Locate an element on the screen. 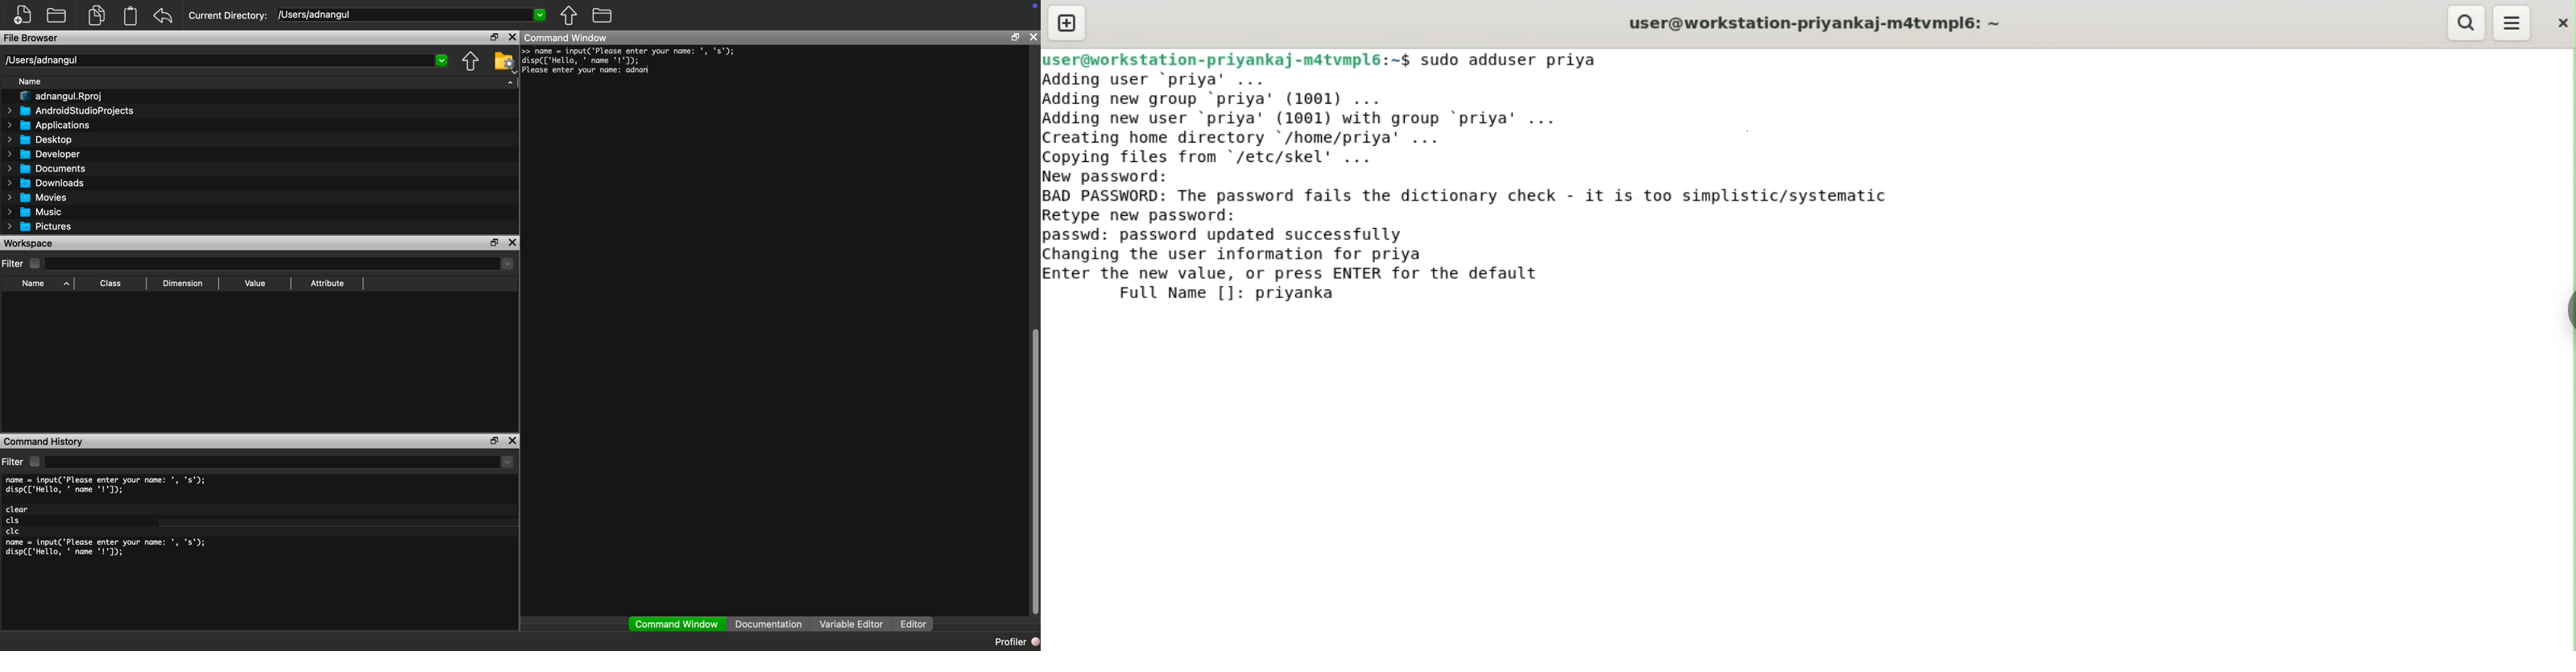 This screenshot has height=672, width=2576. Movies is located at coordinates (35, 197).